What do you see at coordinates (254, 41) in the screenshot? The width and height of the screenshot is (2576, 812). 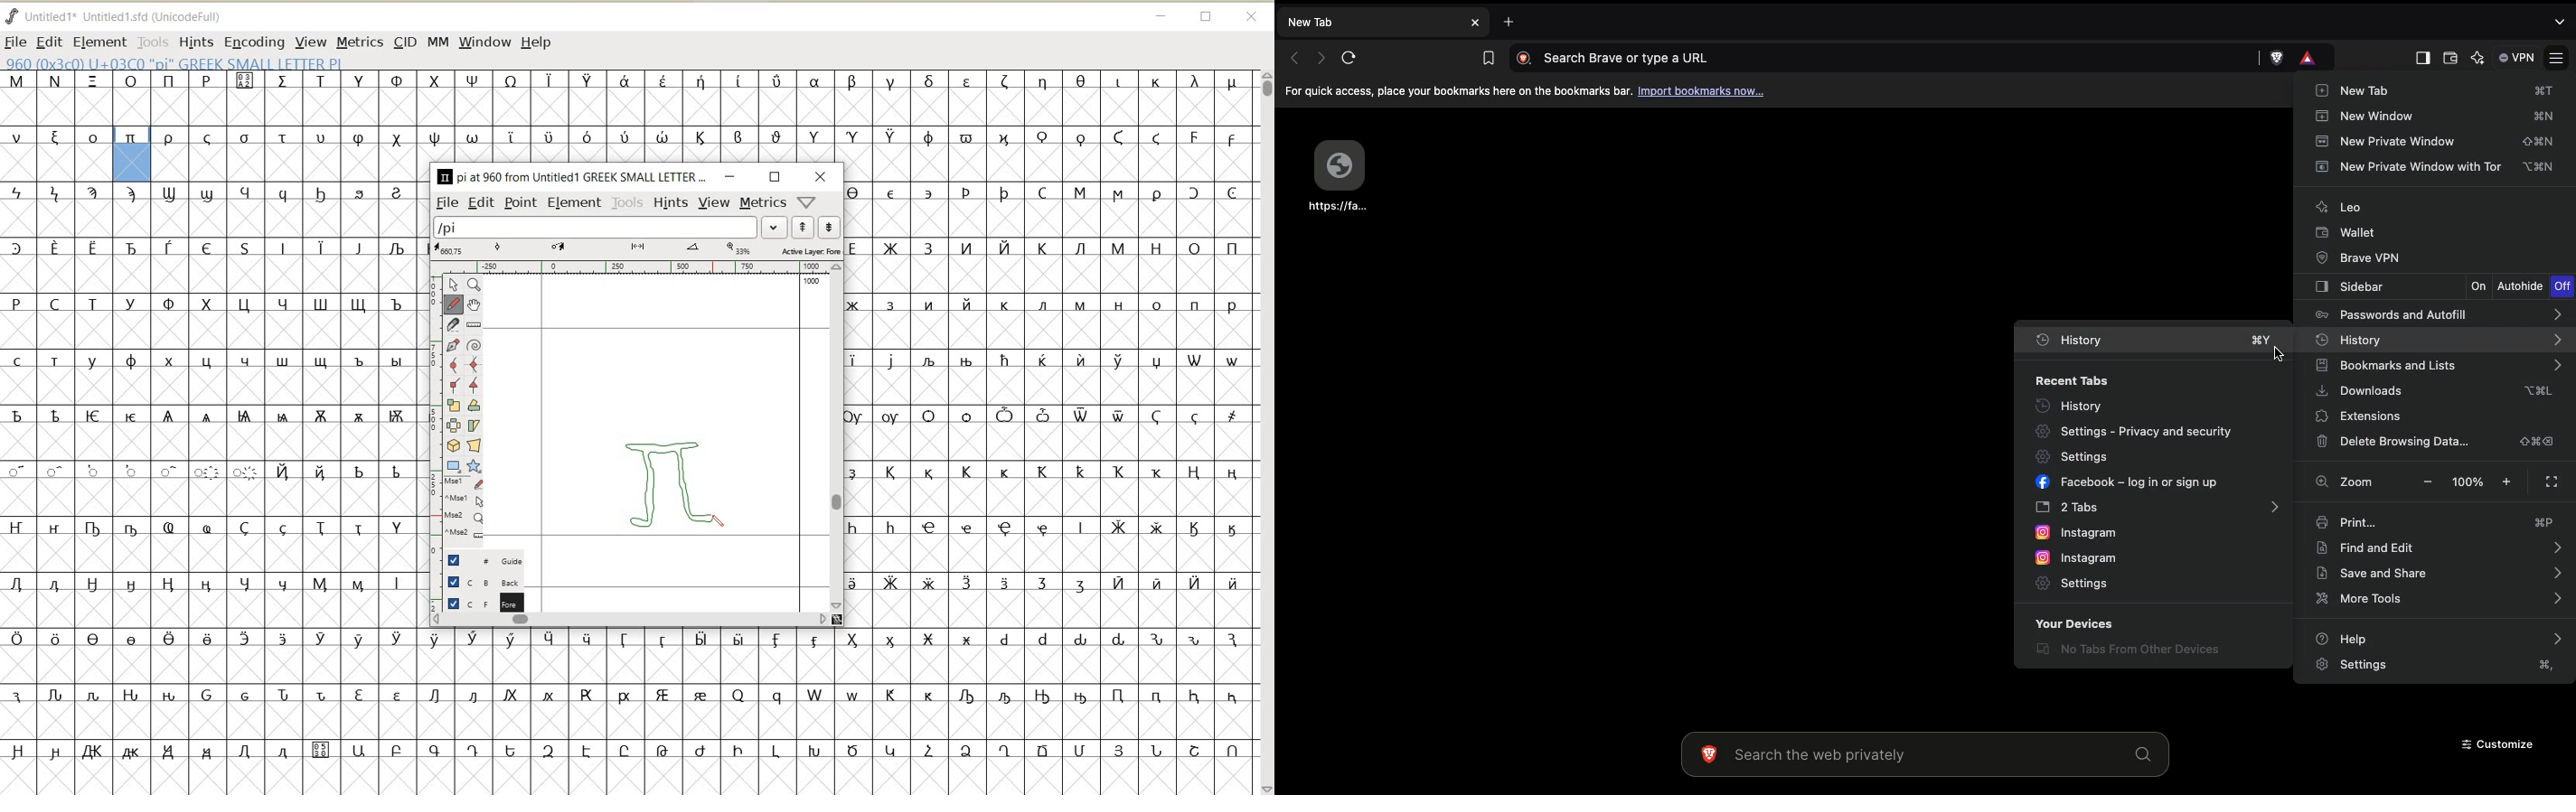 I see `ENCODING` at bounding box center [254, 41].